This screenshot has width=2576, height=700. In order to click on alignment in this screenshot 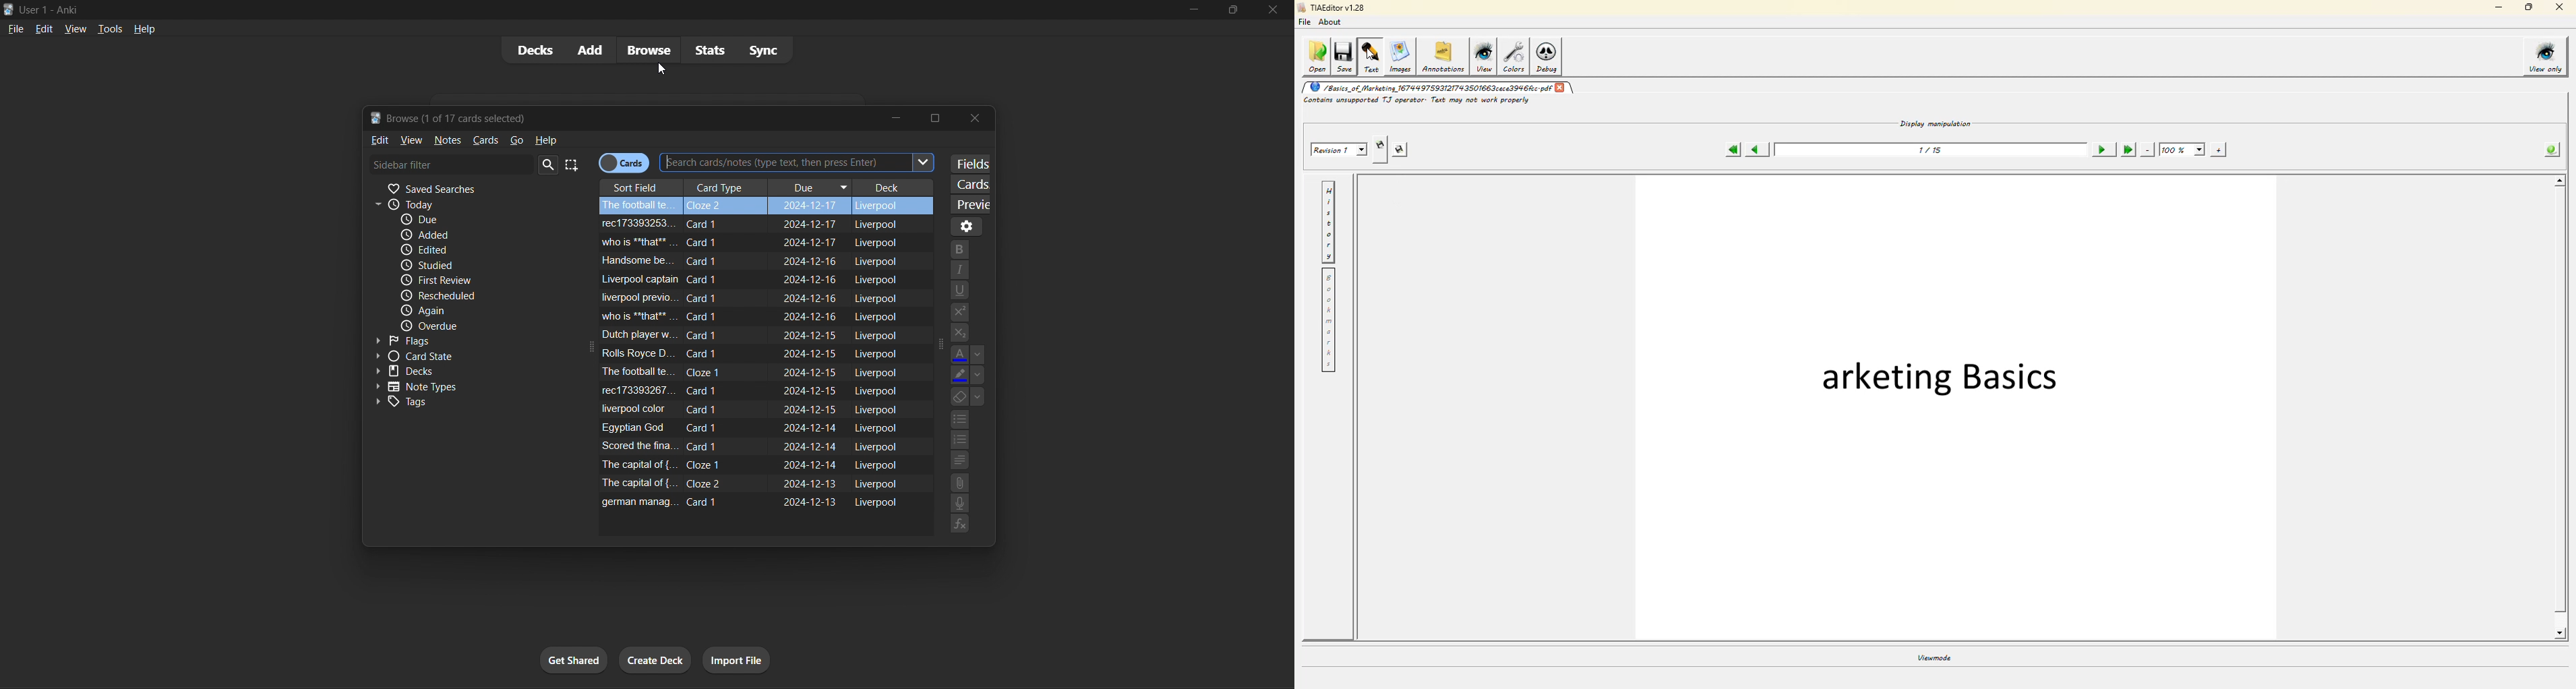, I will do `click(958, 462)`.